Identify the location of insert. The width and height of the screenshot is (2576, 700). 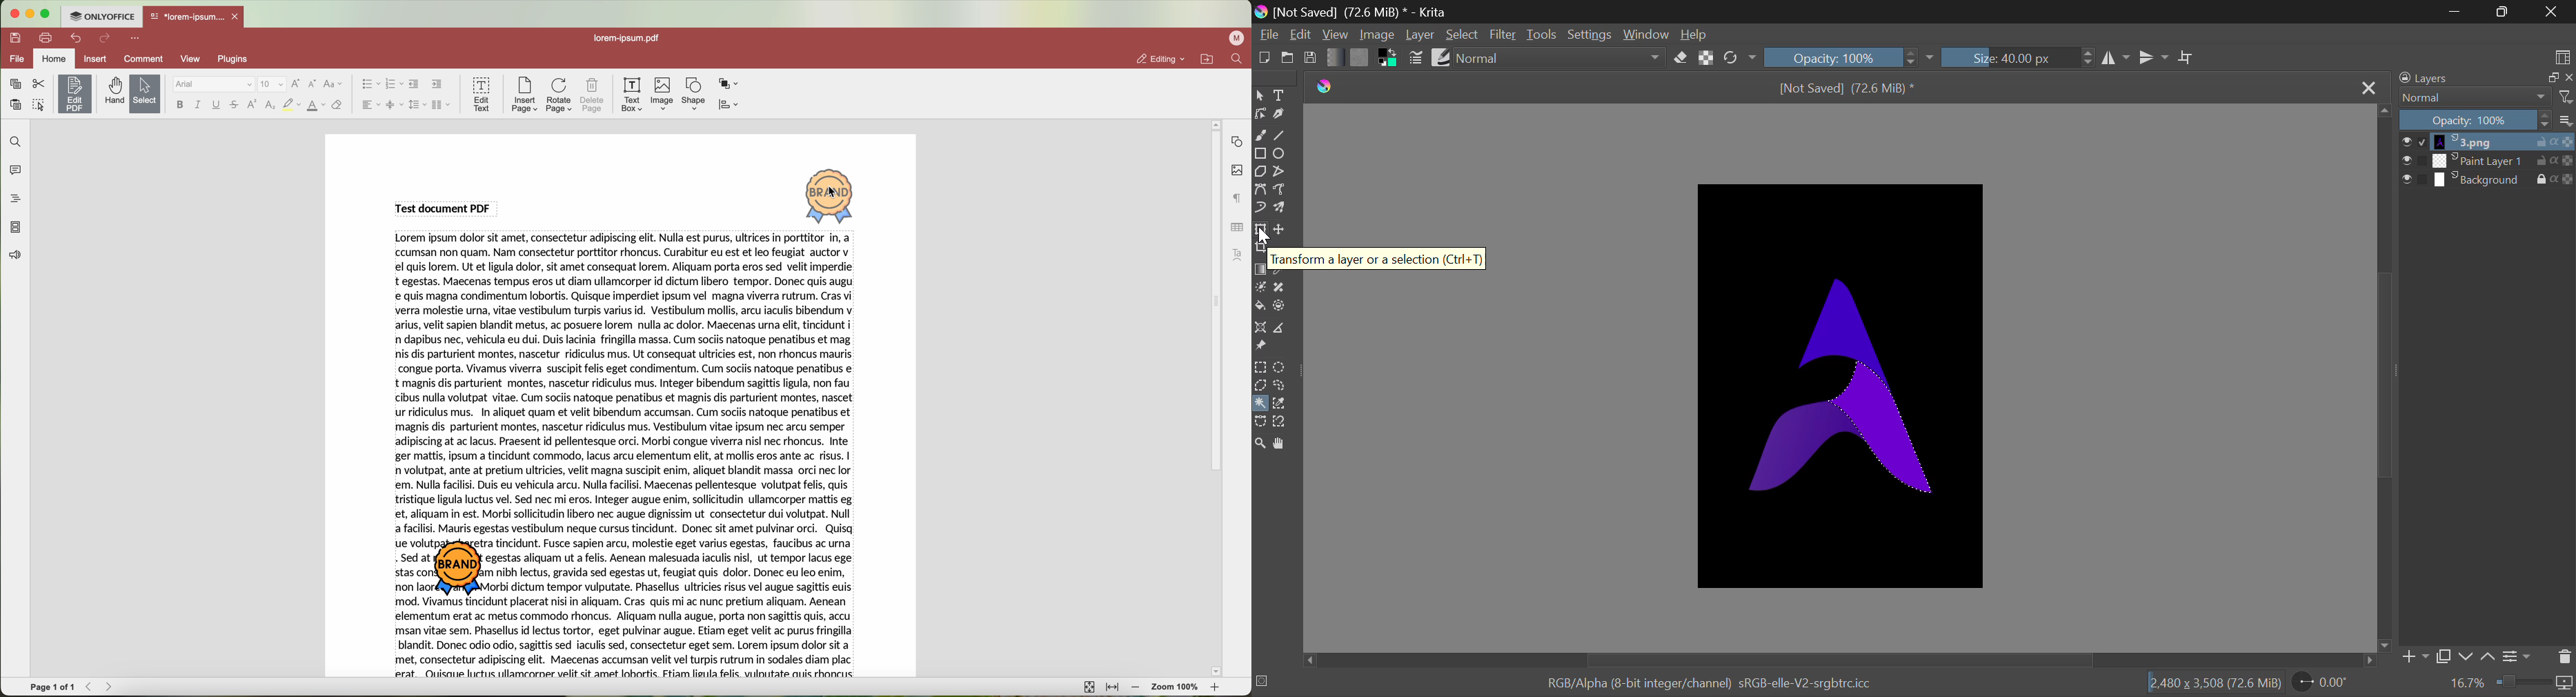
(95, 58).